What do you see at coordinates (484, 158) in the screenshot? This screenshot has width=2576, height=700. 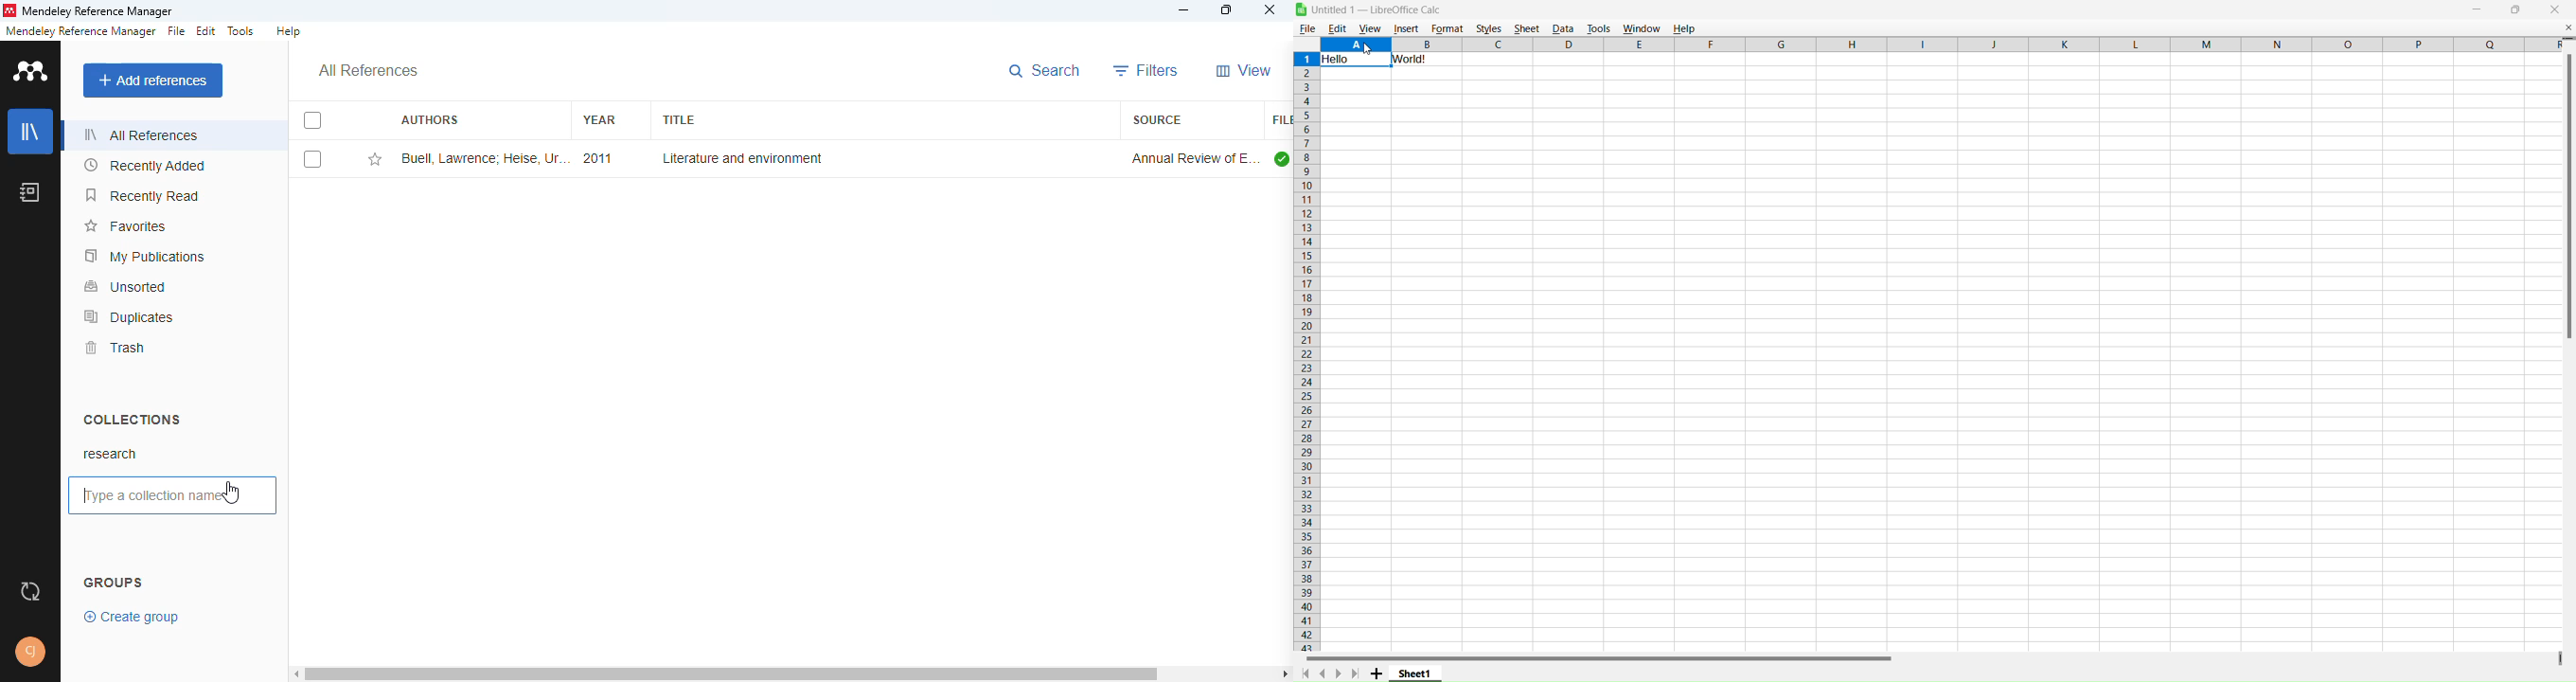 I see `Buell Lawrence; Heise U, ThornberK` at bounding box center [484, 158].